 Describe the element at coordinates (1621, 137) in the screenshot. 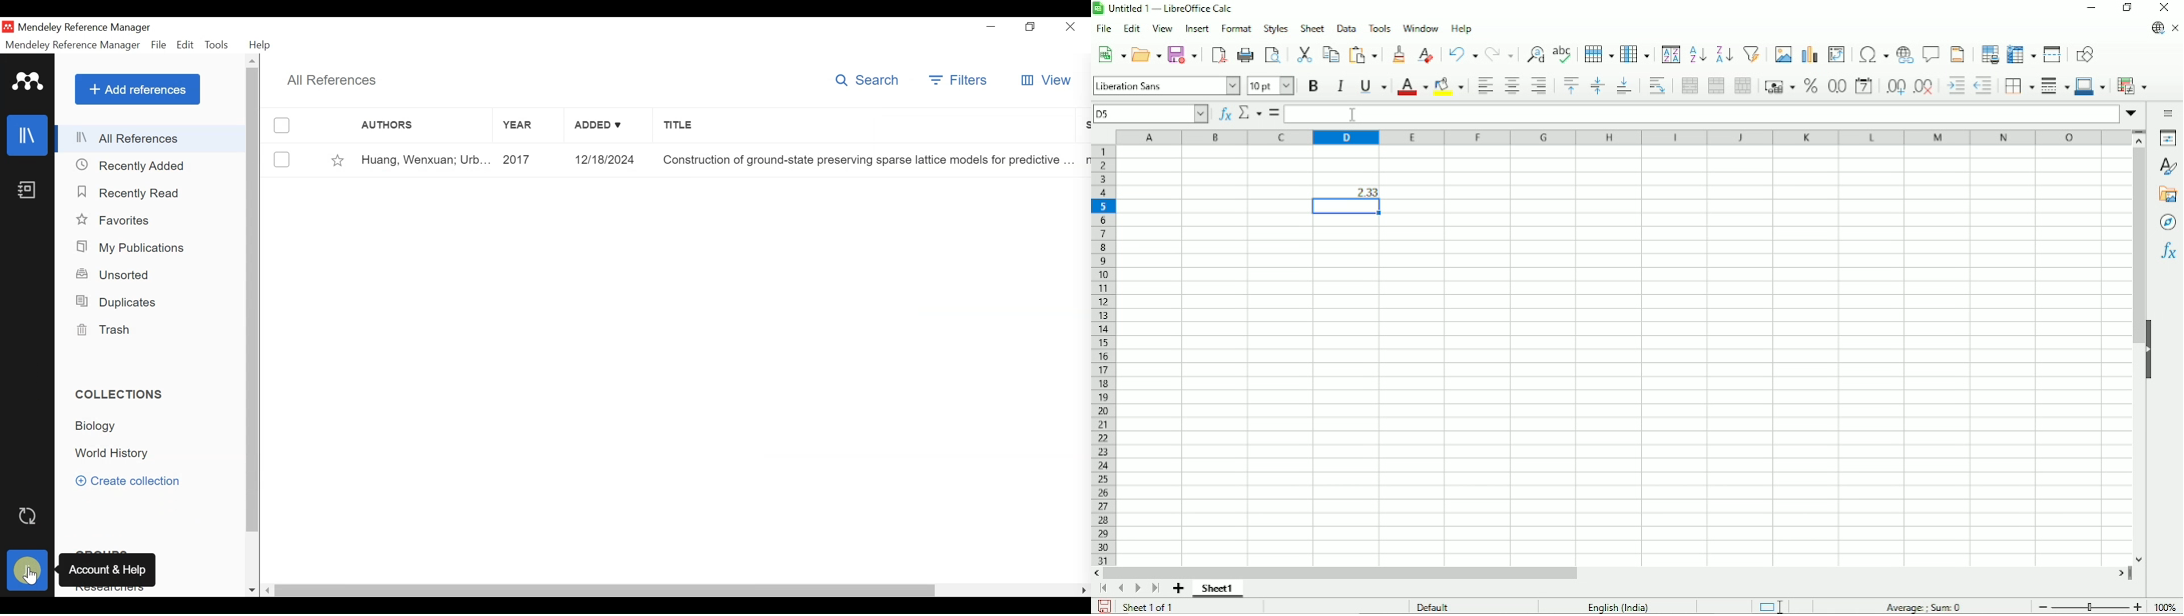

I see `Column headings` at that location.